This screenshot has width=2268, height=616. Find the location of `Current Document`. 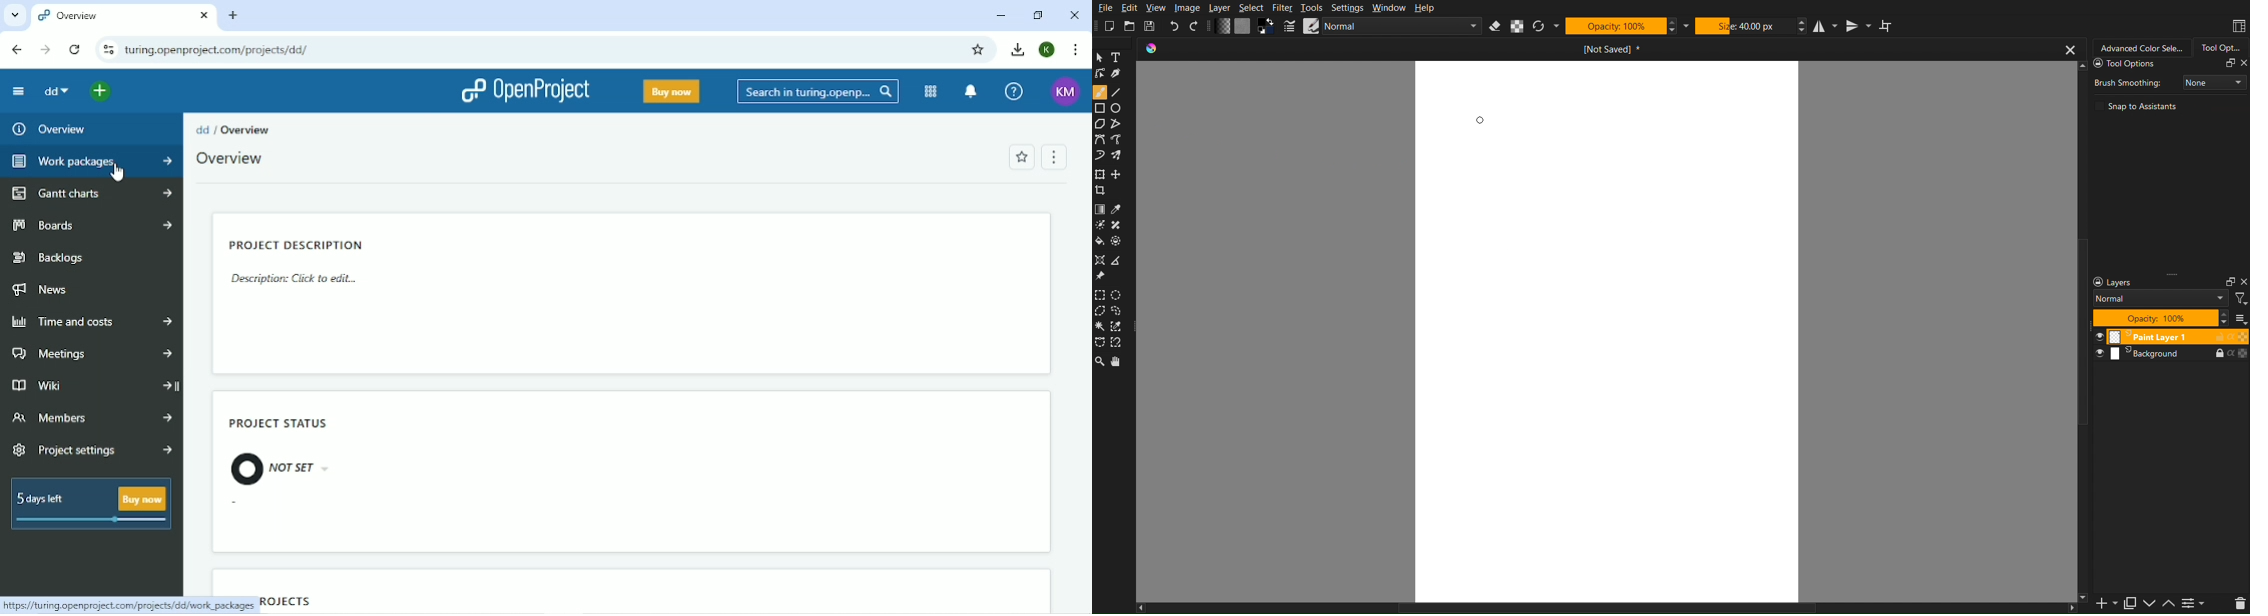

Current Document is located at coordinates (1611, 49).